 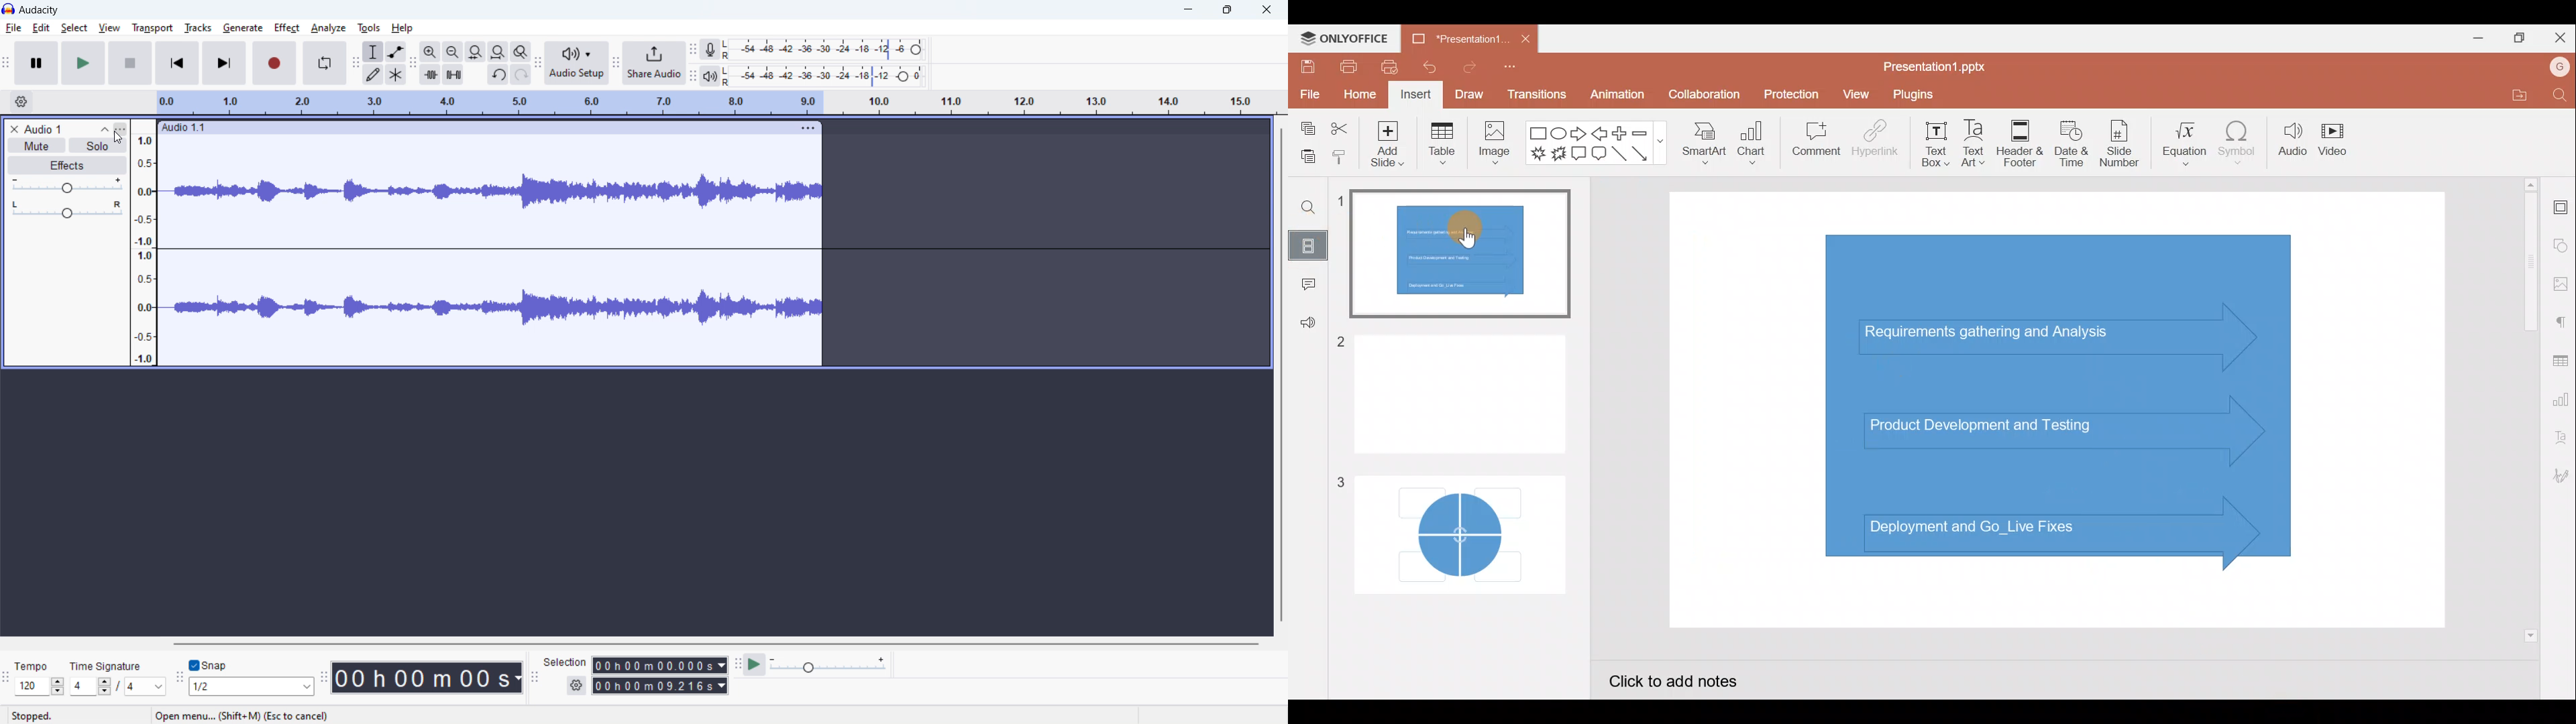 What do you see at coordinates (430, 74) in the screenshot?
I see `trim audio outside selection` at bounding box center [430, 74].